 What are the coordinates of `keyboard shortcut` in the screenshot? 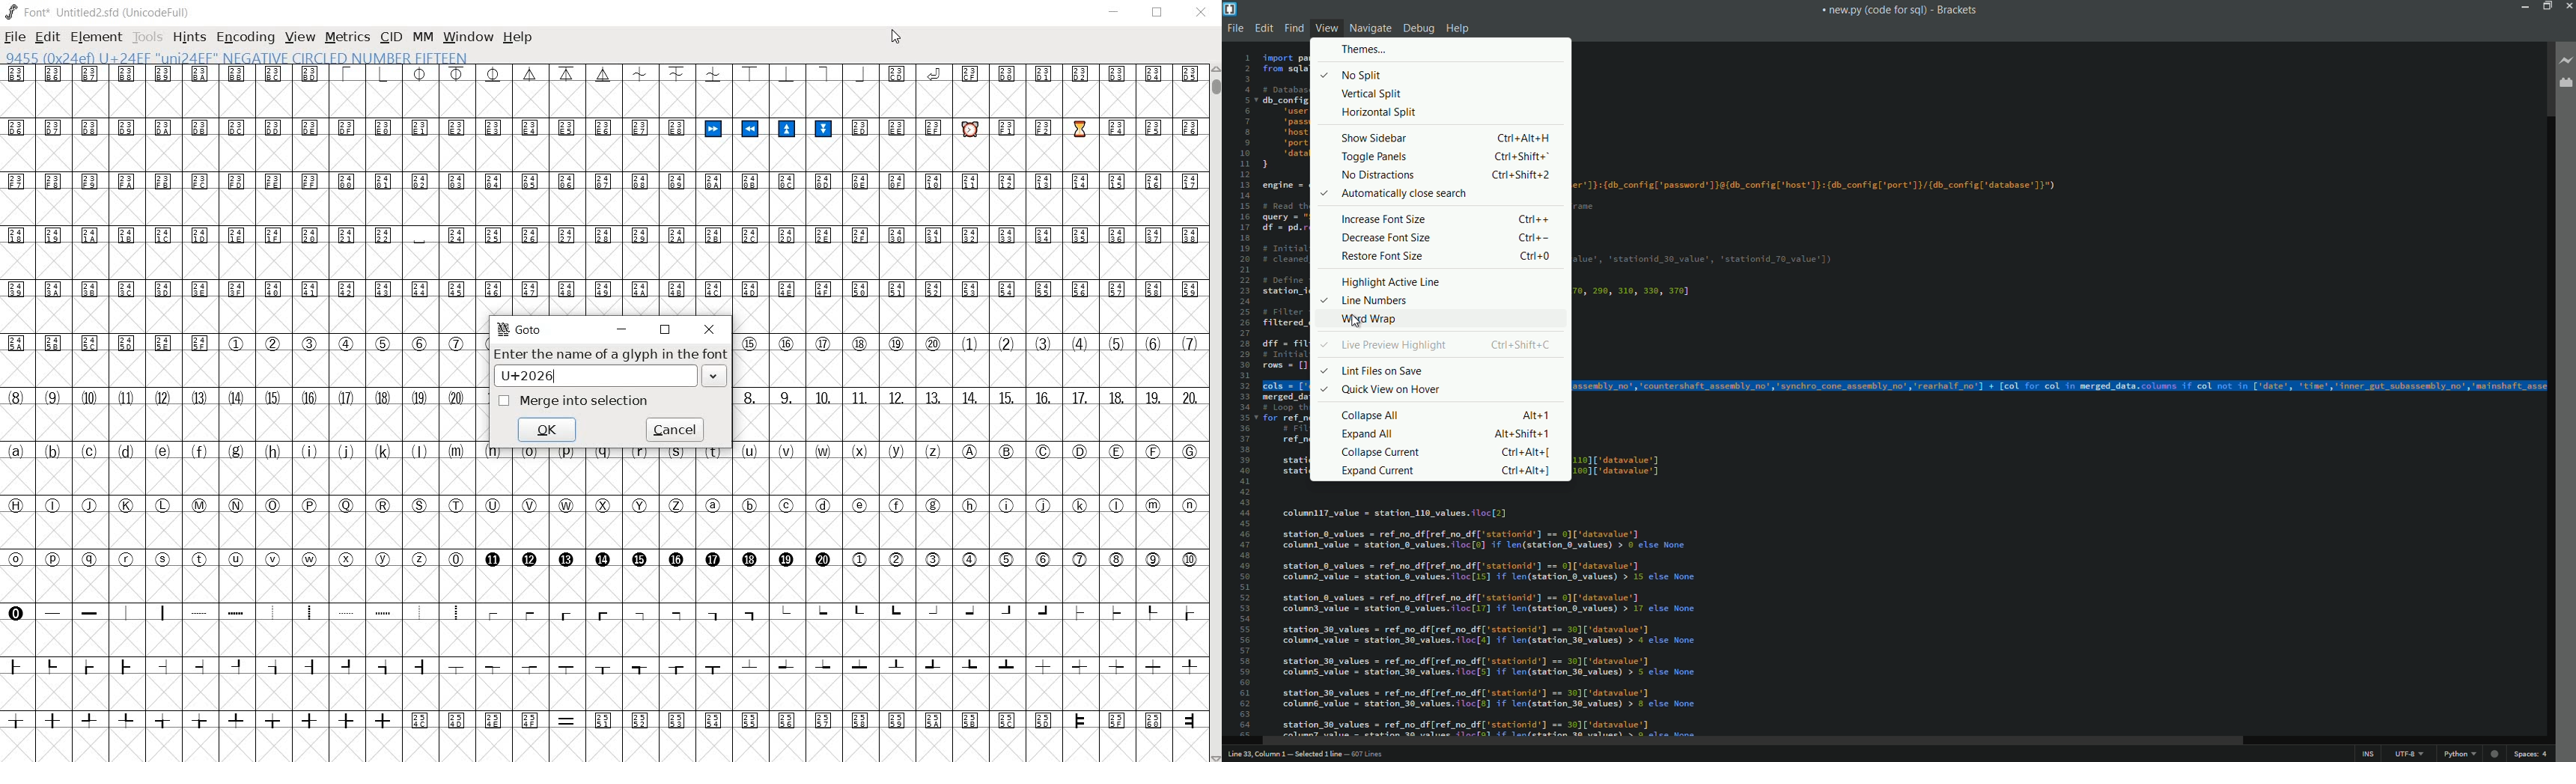 It's located at (1524, 471).